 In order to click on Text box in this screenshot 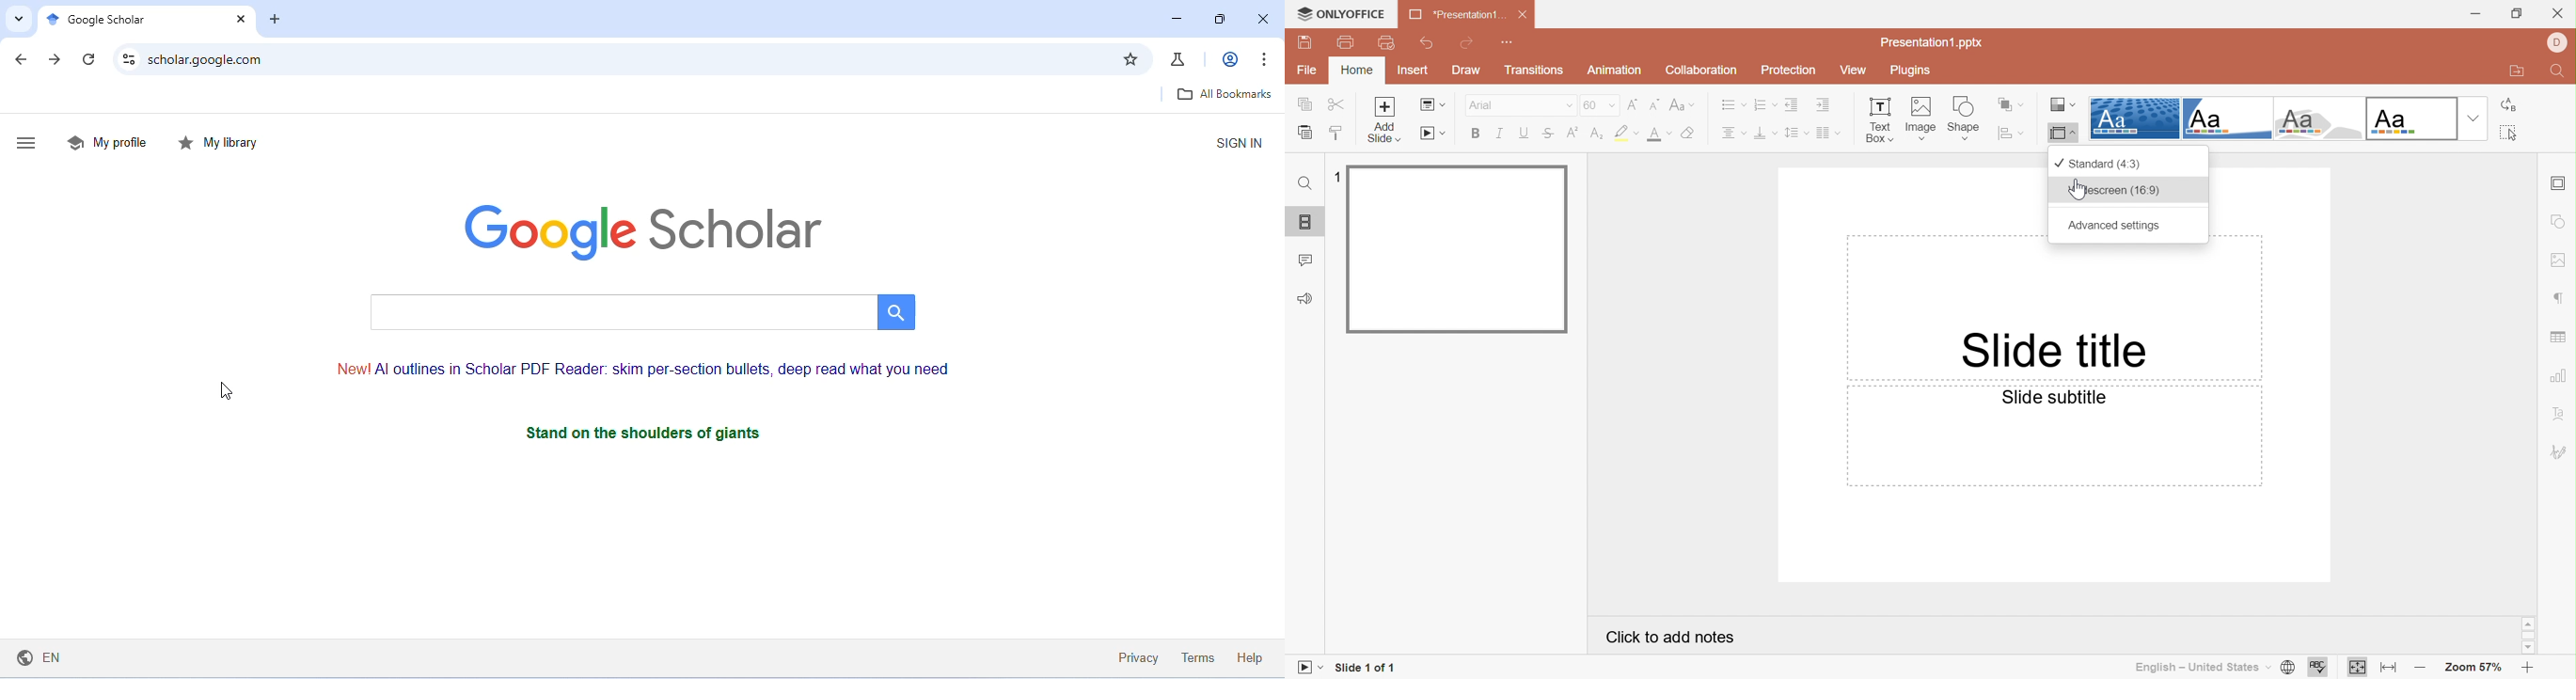, I will do `click(1878, 121)`.